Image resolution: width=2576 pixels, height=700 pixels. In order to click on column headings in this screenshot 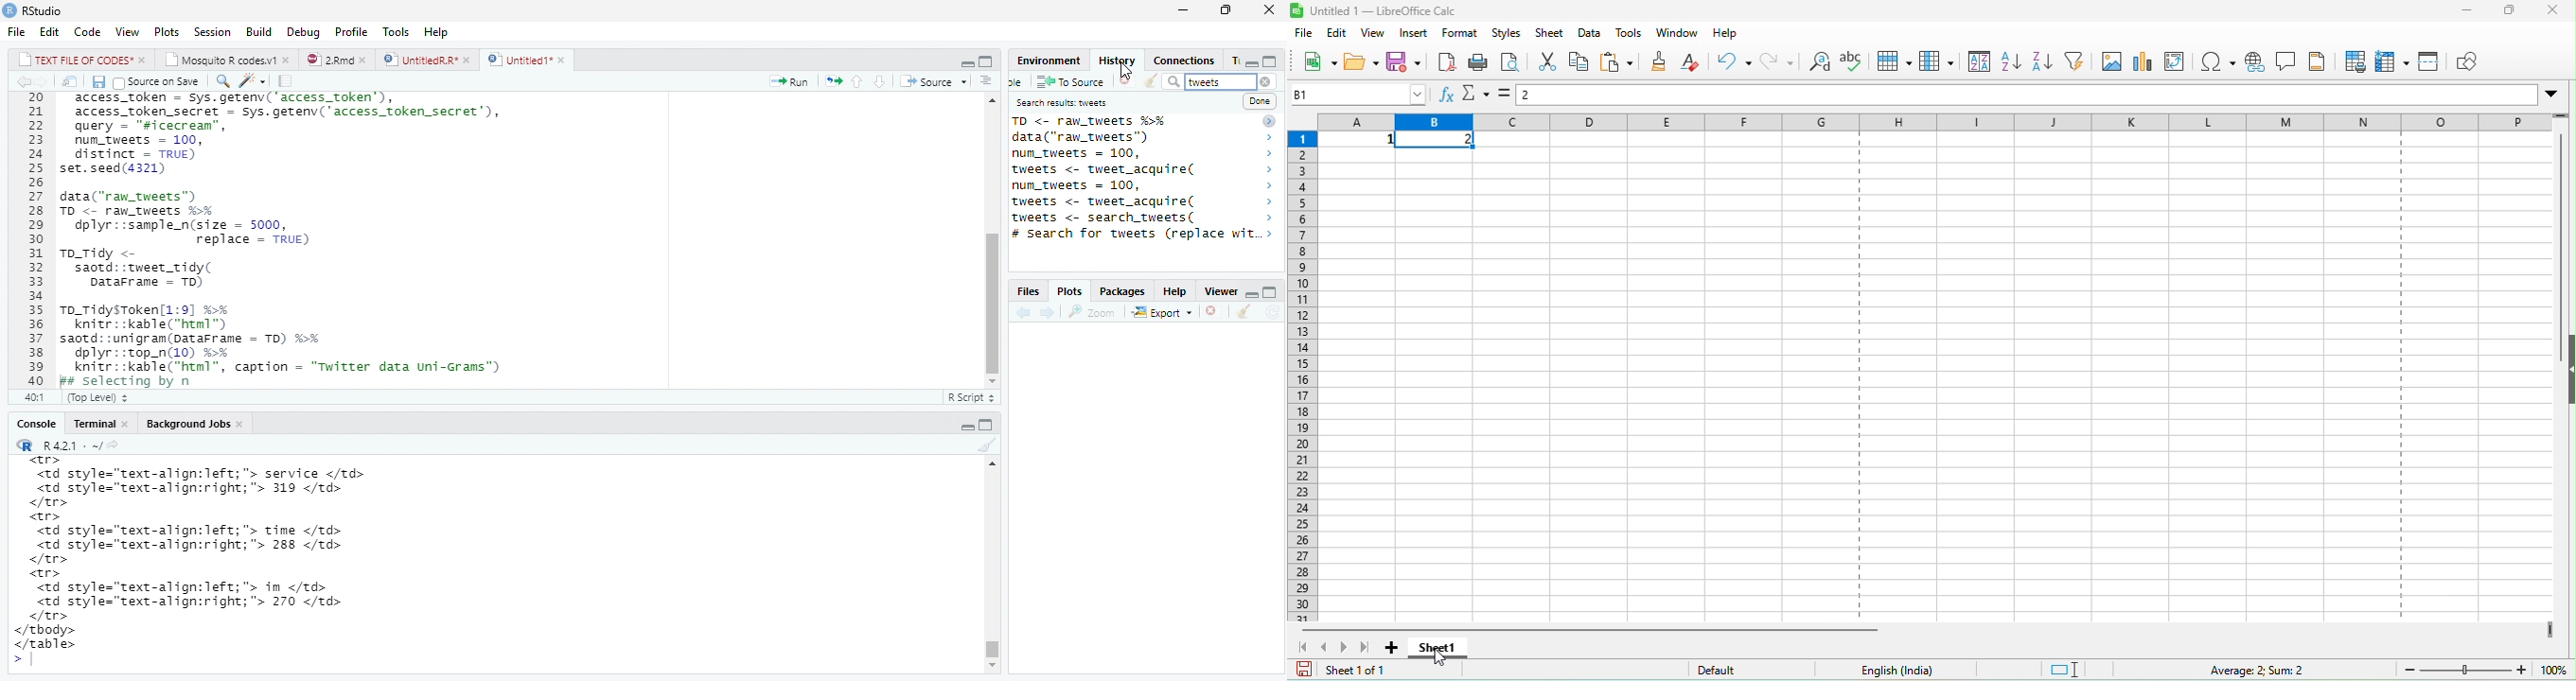, I will do `click(1933, 122)`.